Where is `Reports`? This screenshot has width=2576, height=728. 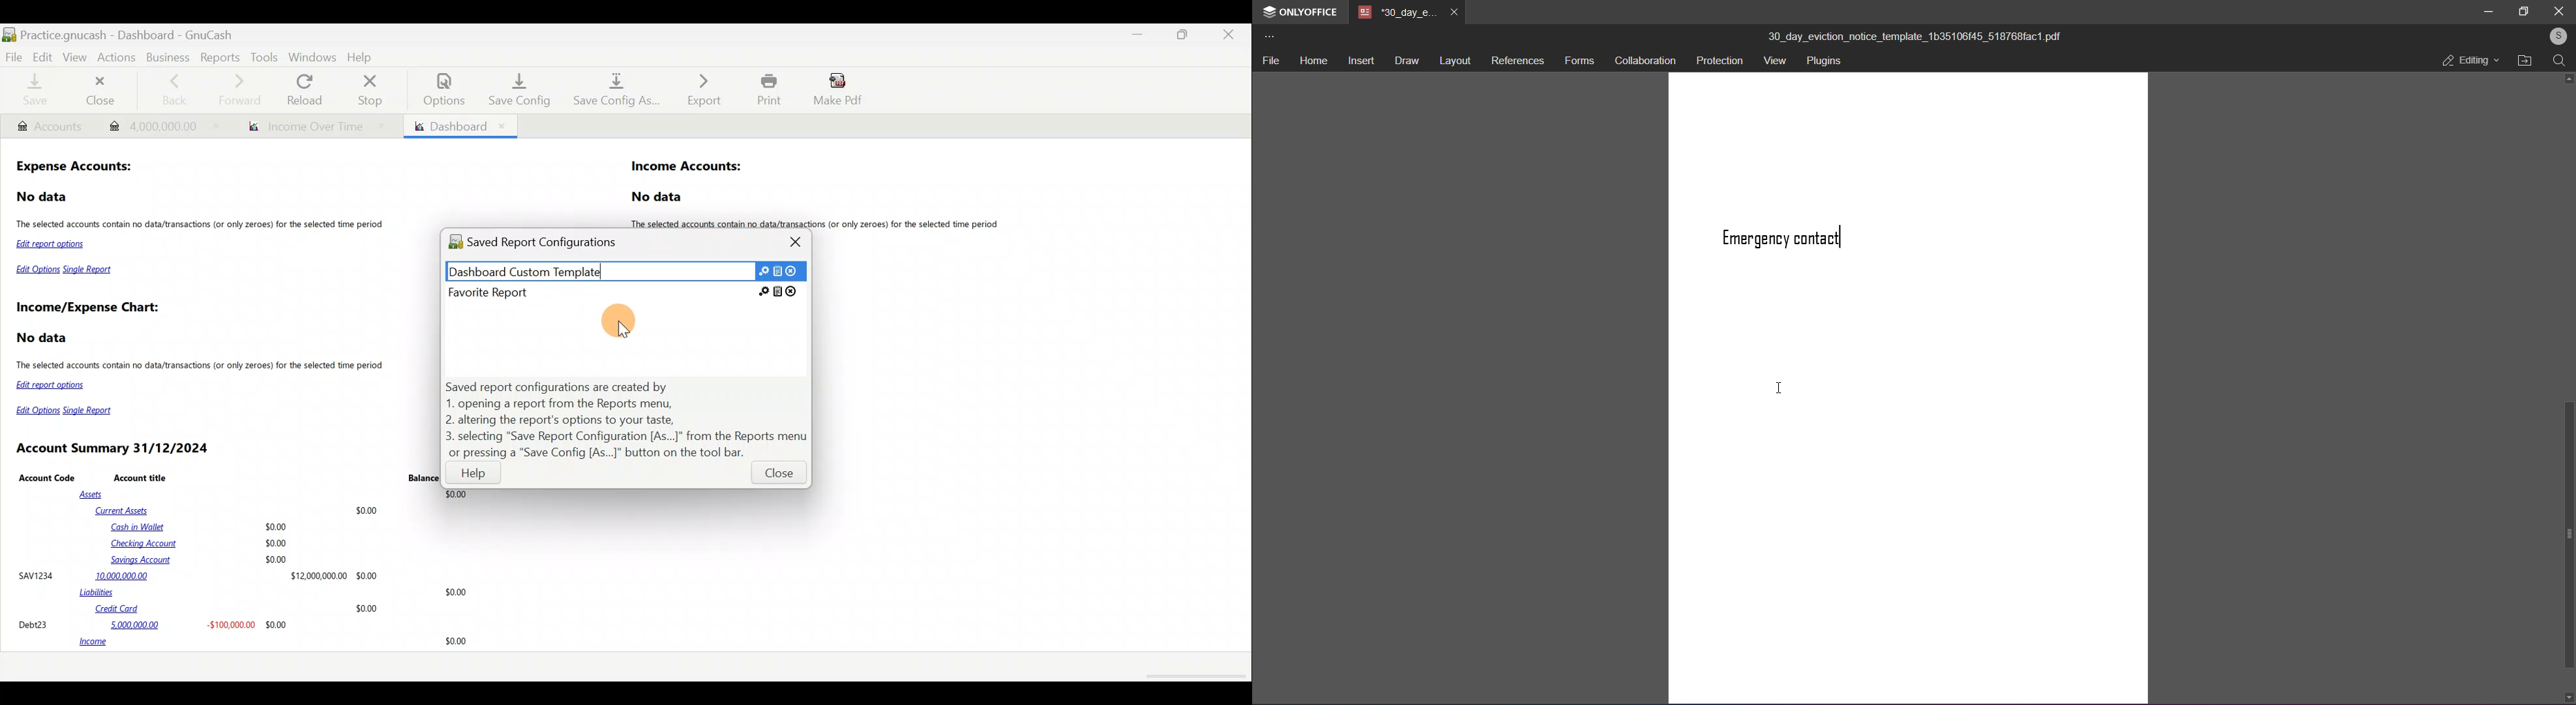
Reports is located at coordinates (219, 56).